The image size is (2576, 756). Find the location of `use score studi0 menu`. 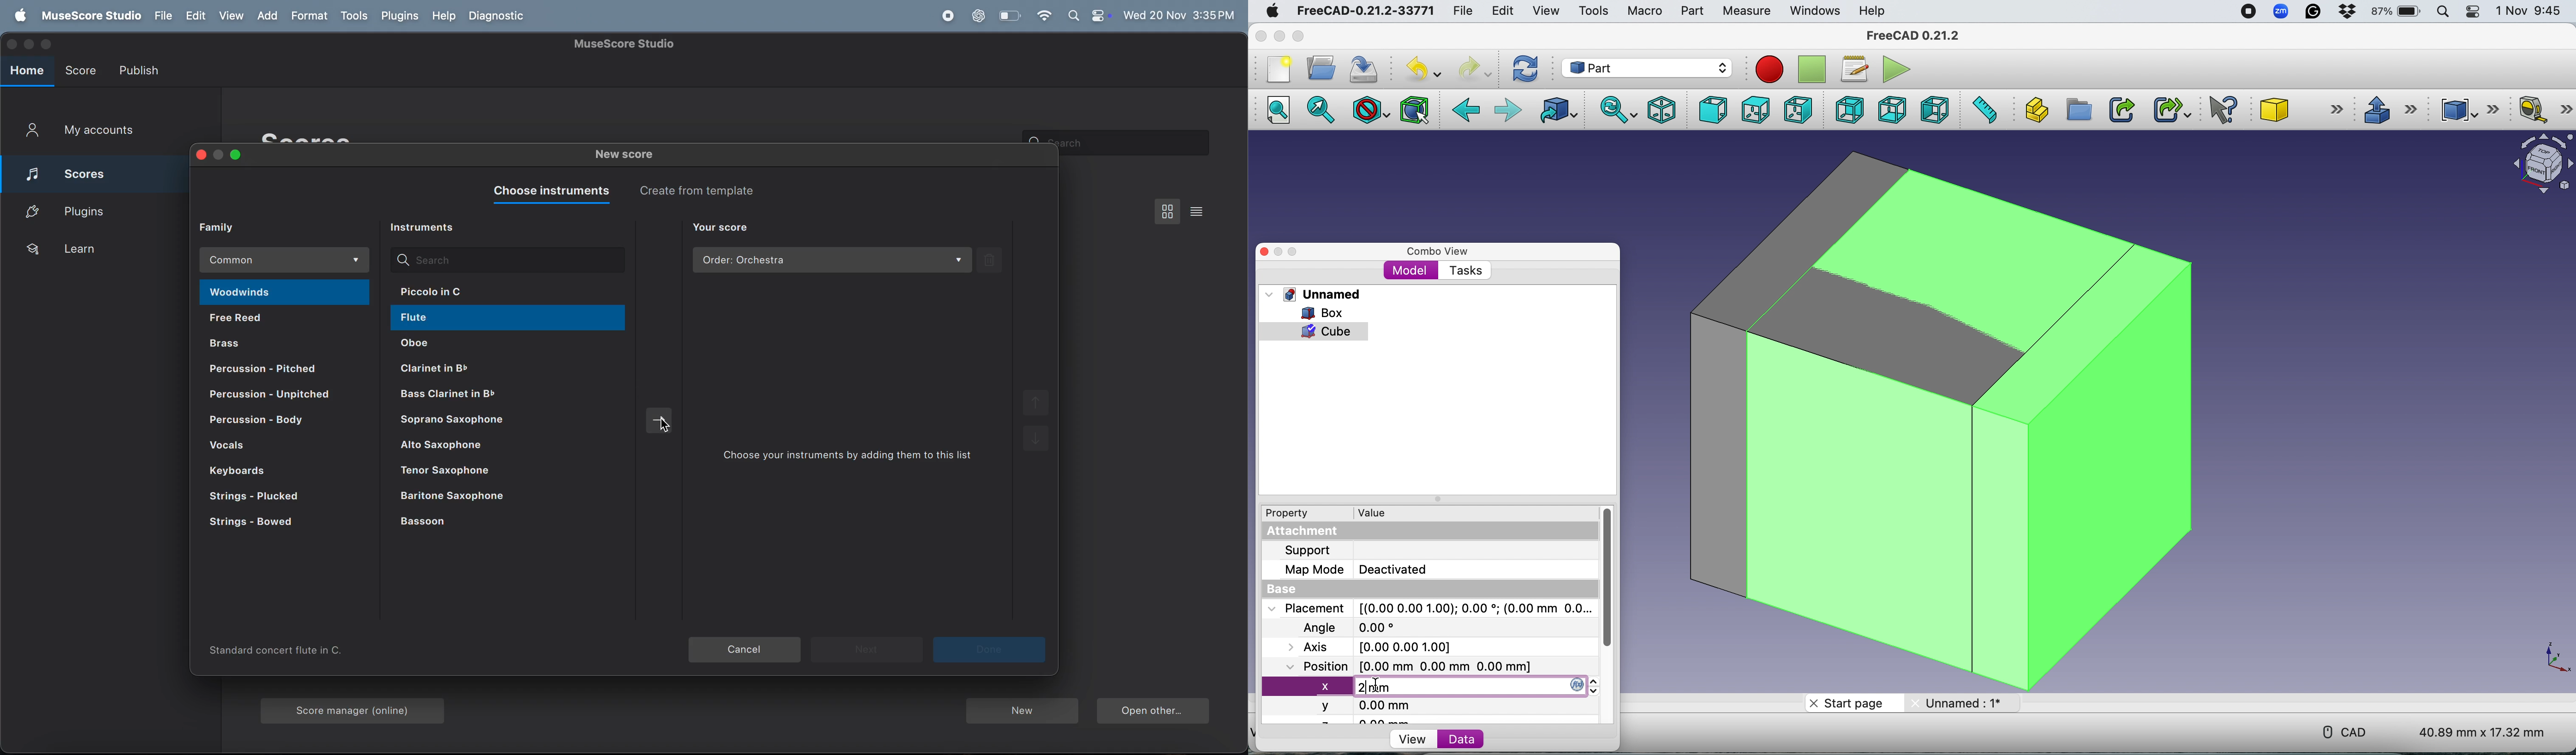

use score studi0 menu is located at coordinates (88, 16).